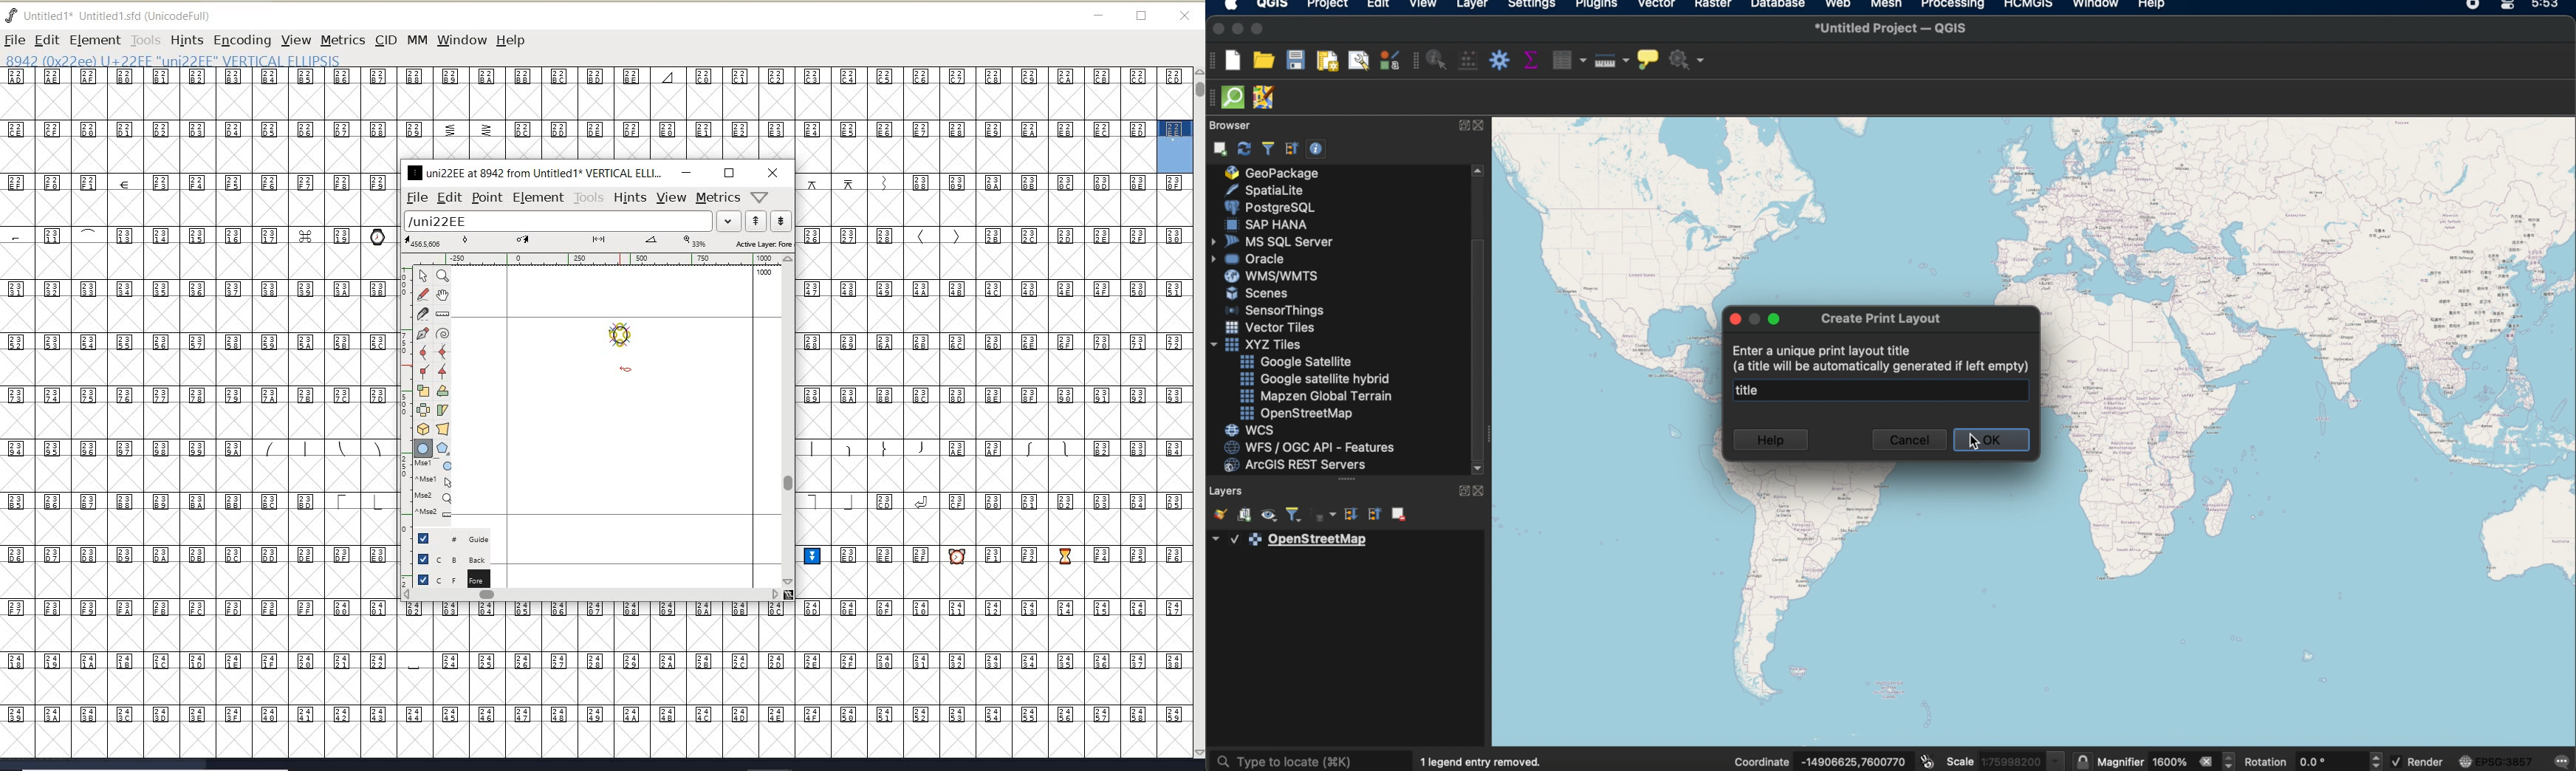 The width and height of the screenshot is (2576, 784). I want to click on show layout manager, so click(1358, 60).